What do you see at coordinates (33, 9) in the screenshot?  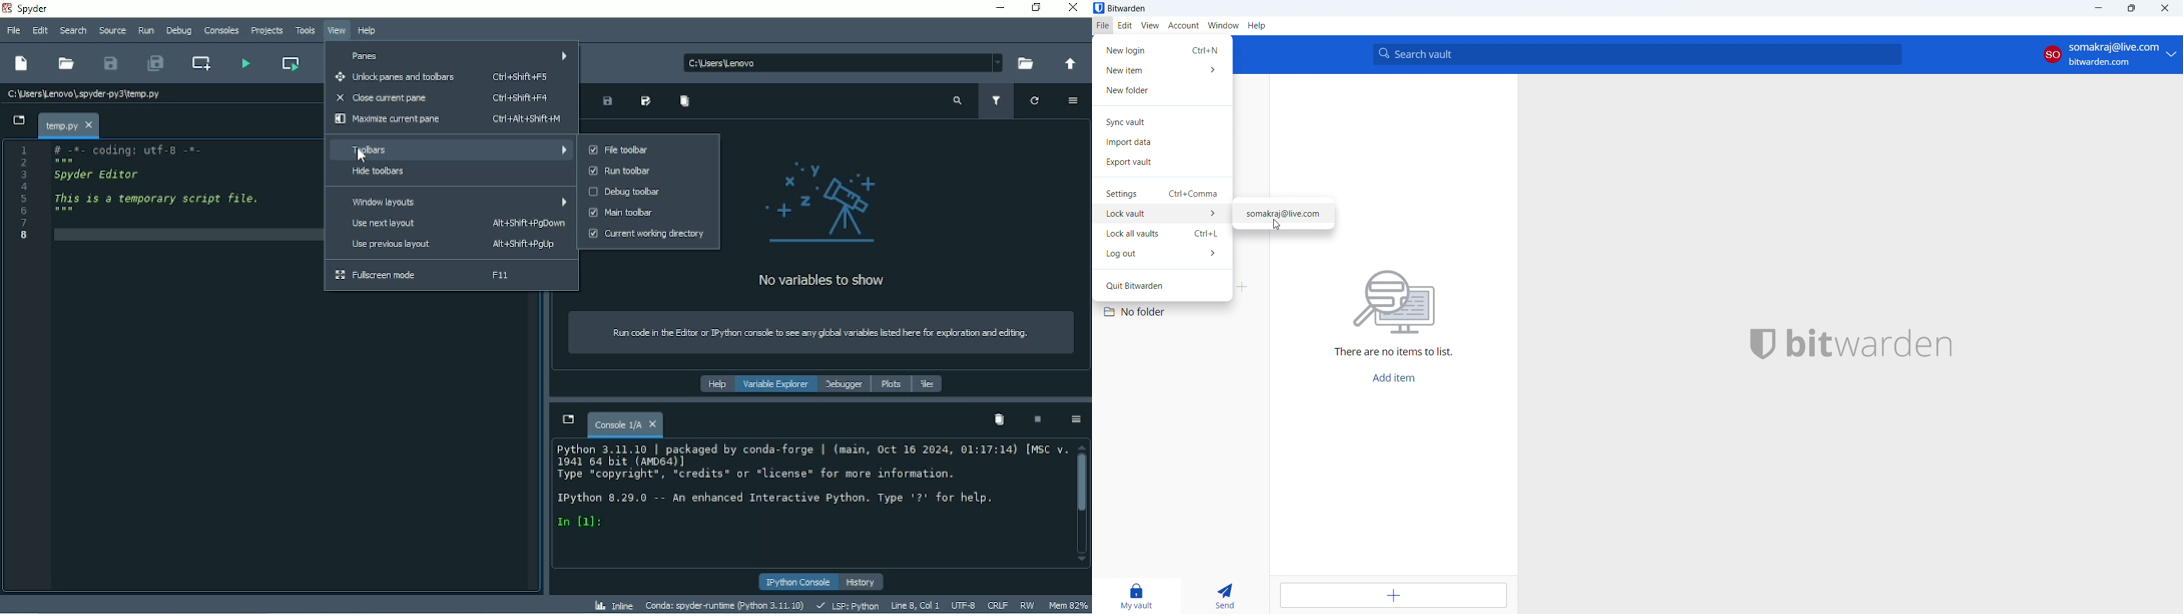 I see `Spyder` at bounding box center [33, 9].